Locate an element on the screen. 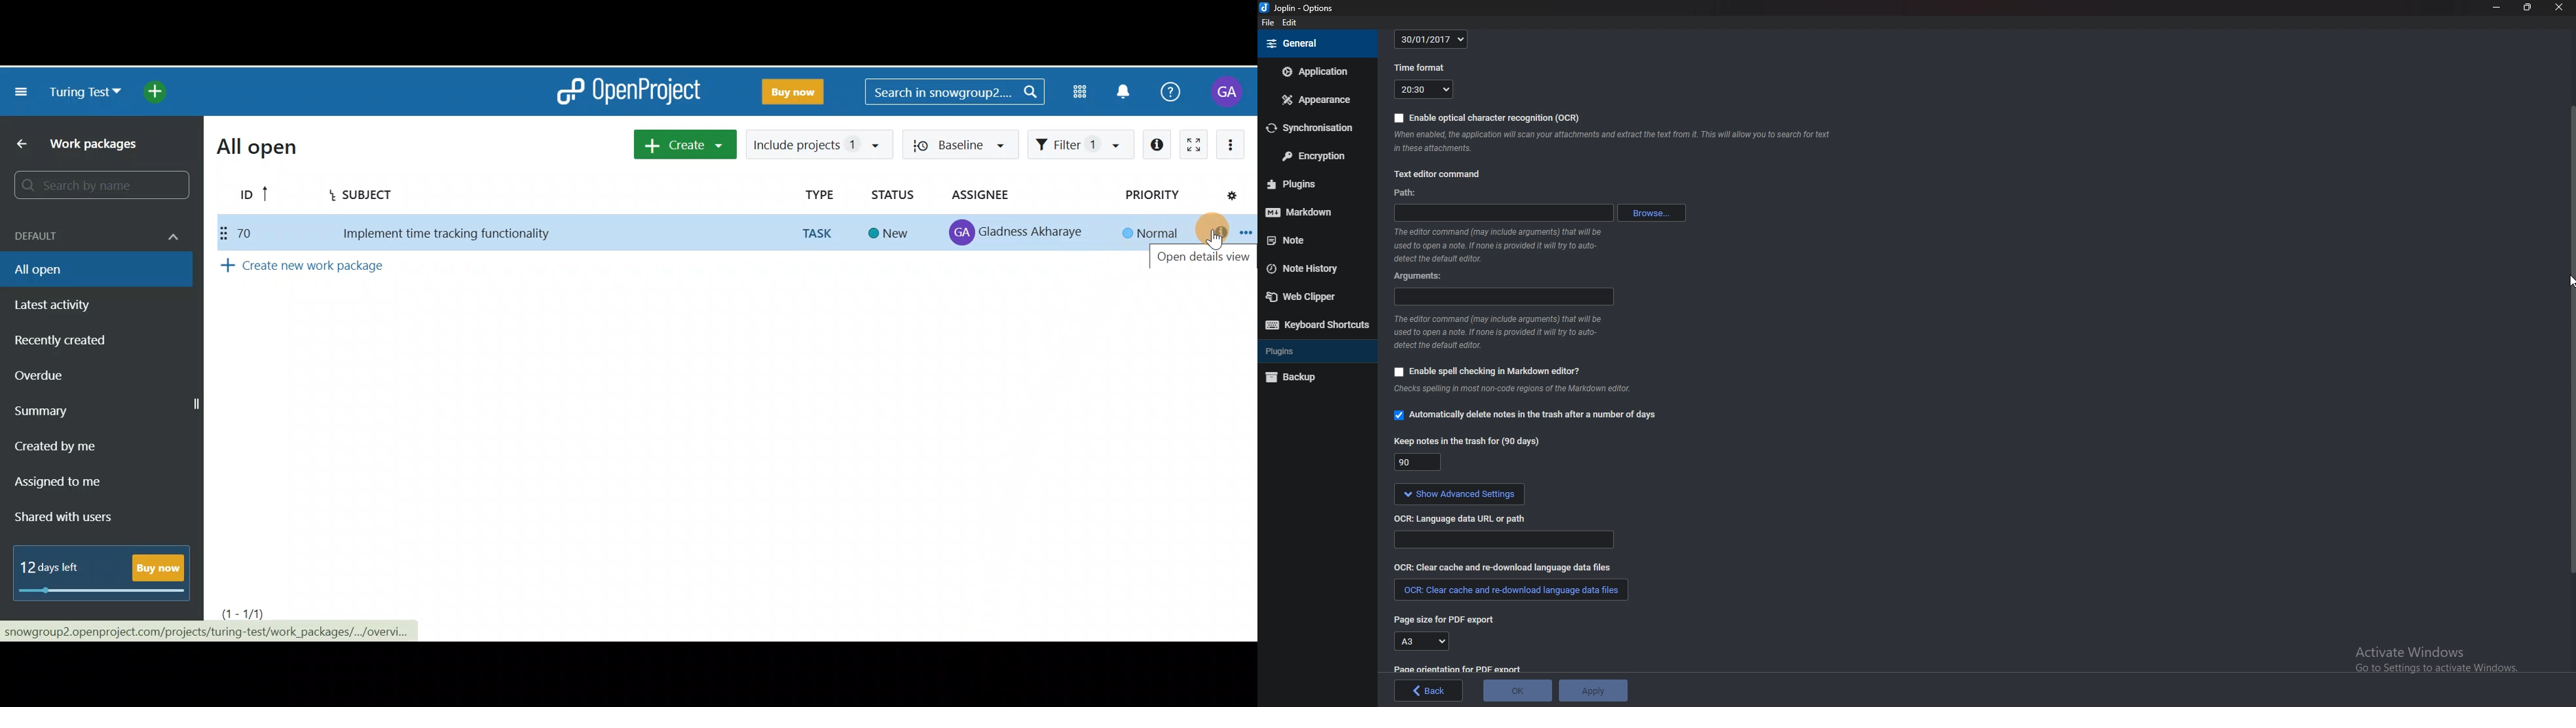 Image resolution: width=2576 pixels, height=728 pixels. ocr language data url or path is located at coordinates (1460, 518).